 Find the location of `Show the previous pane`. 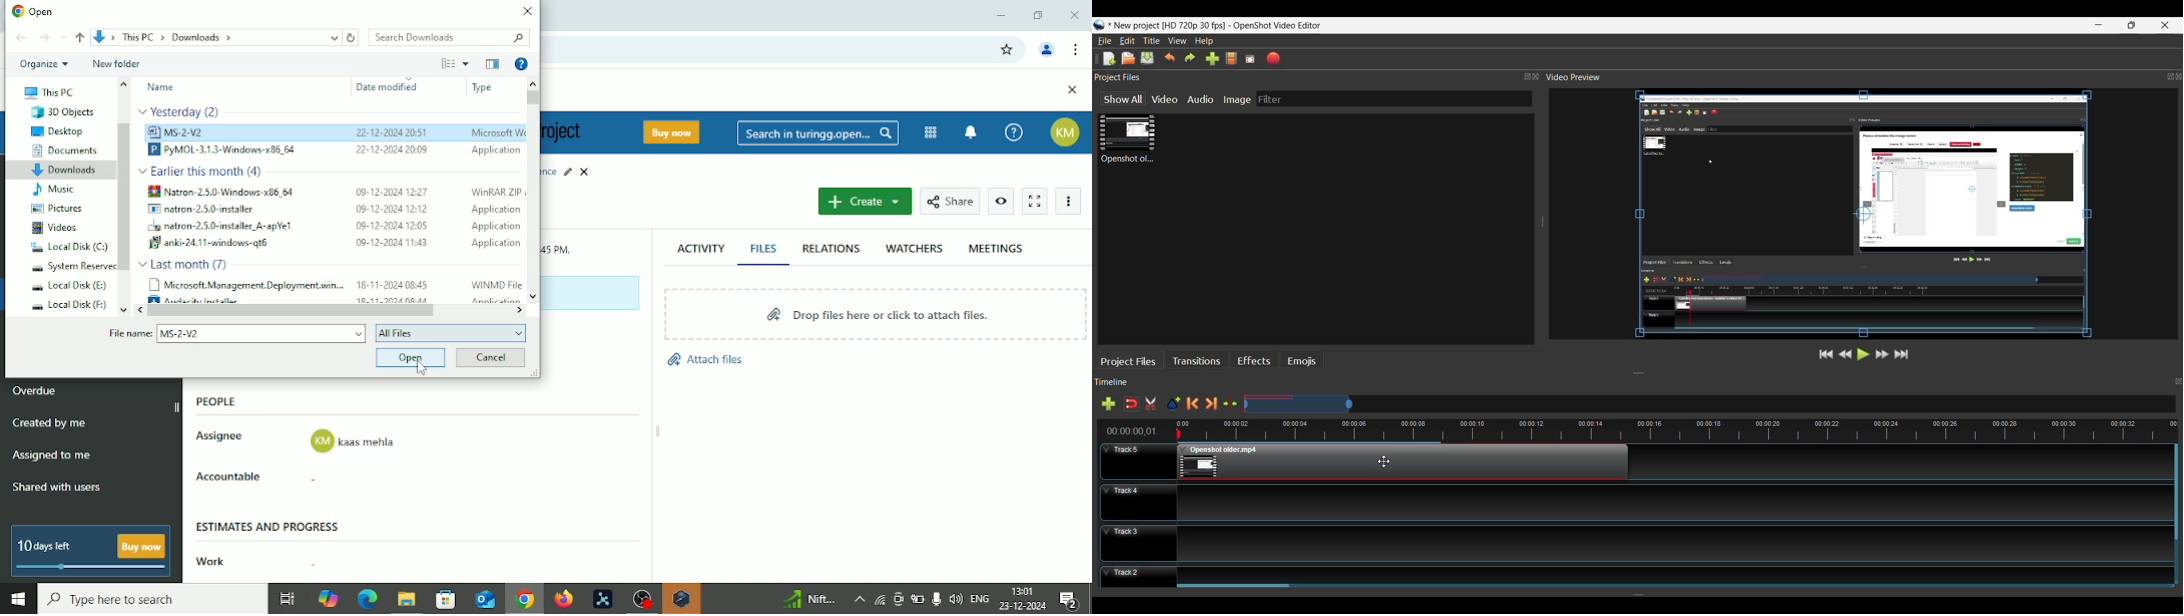

Show the previous pane is located at coordinates (492, 63).